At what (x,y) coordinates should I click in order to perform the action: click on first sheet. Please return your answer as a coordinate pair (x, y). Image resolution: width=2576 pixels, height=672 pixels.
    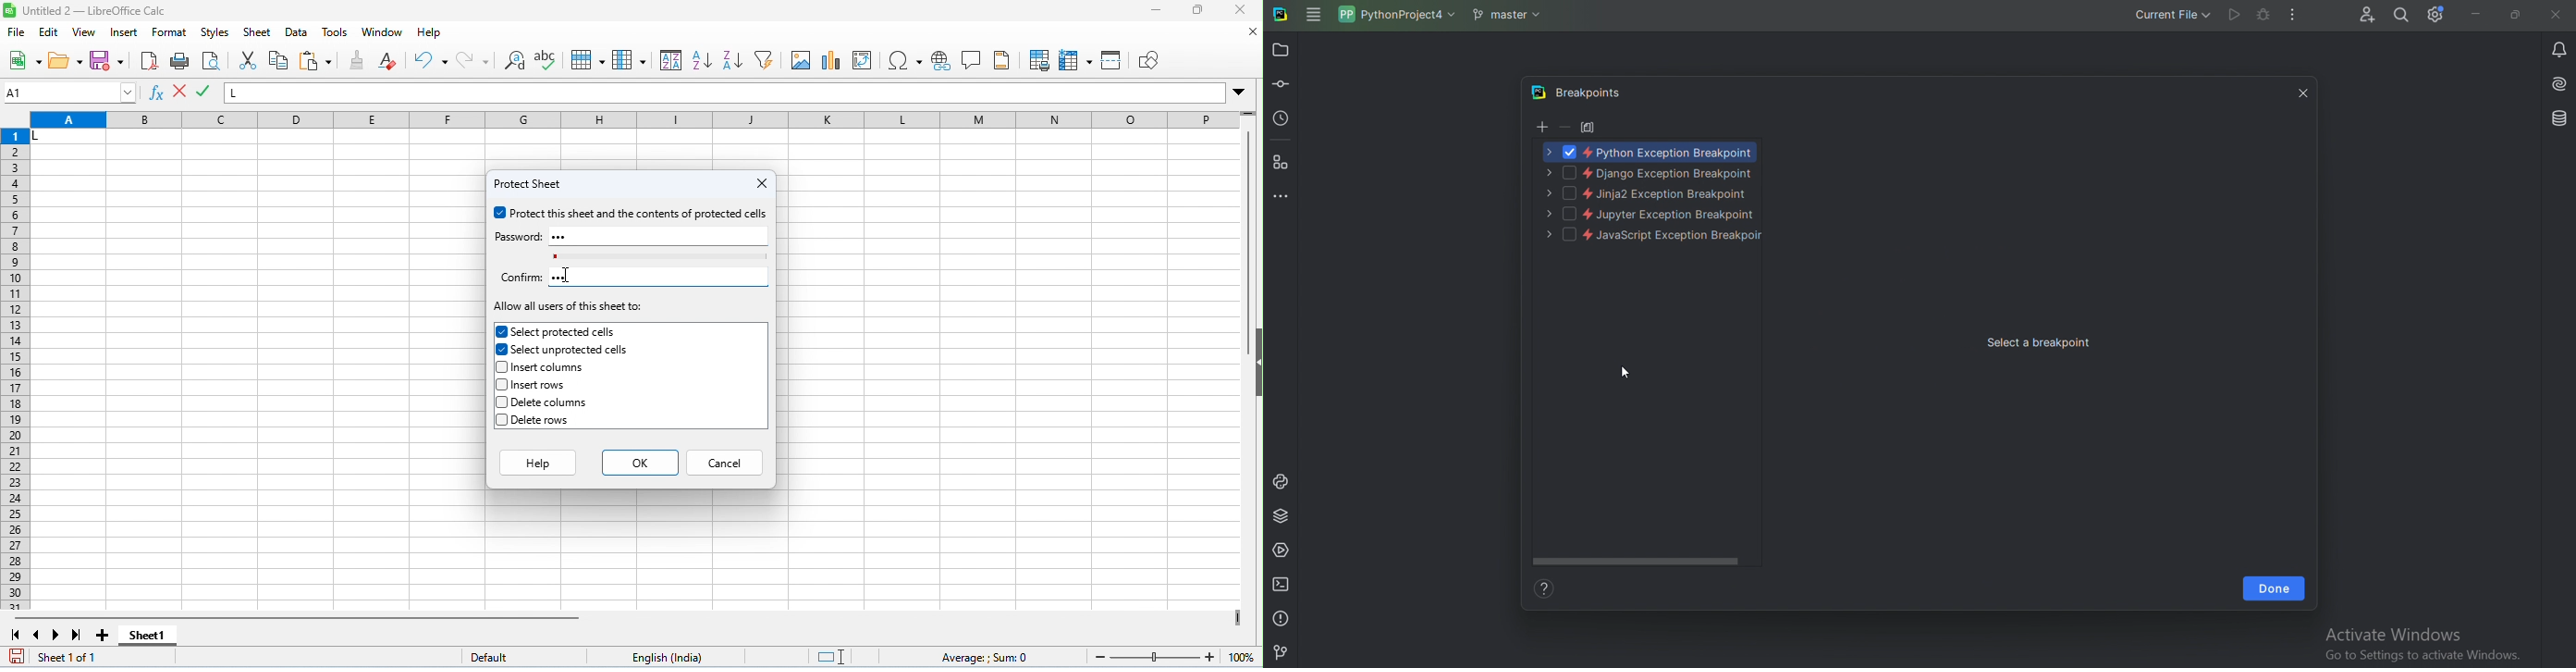
    Looking at the image, I should click on (16, 635).